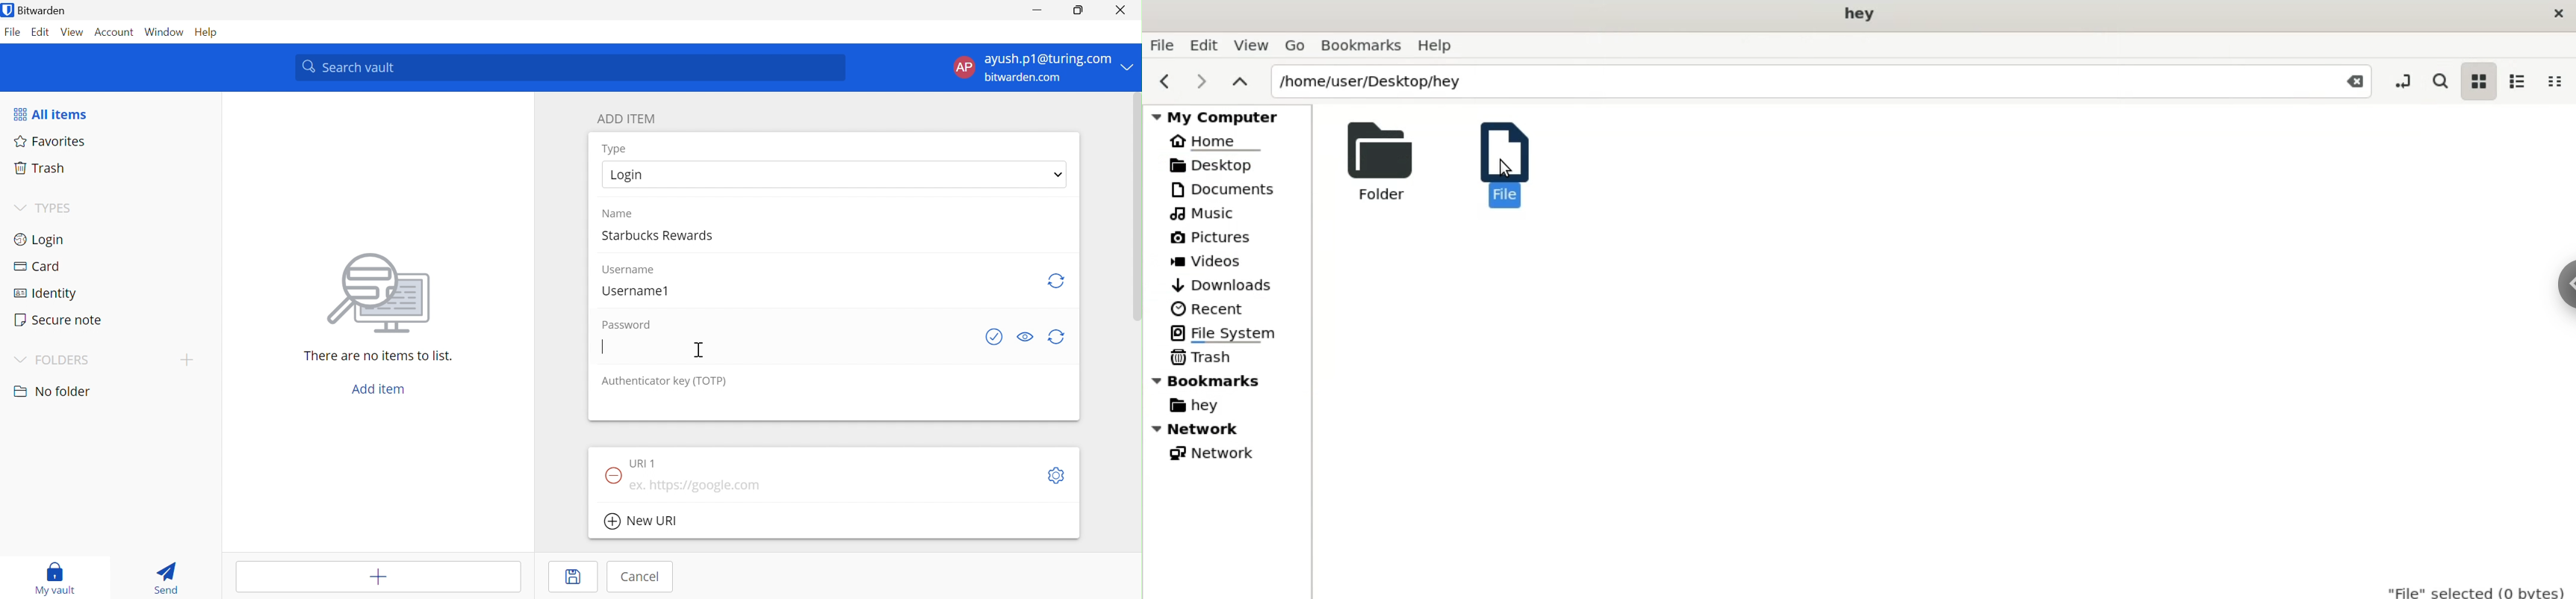  What do you see at coordinates (641, 523) in the screenshot?
I see `New URI` at bounding box center [641, 523].